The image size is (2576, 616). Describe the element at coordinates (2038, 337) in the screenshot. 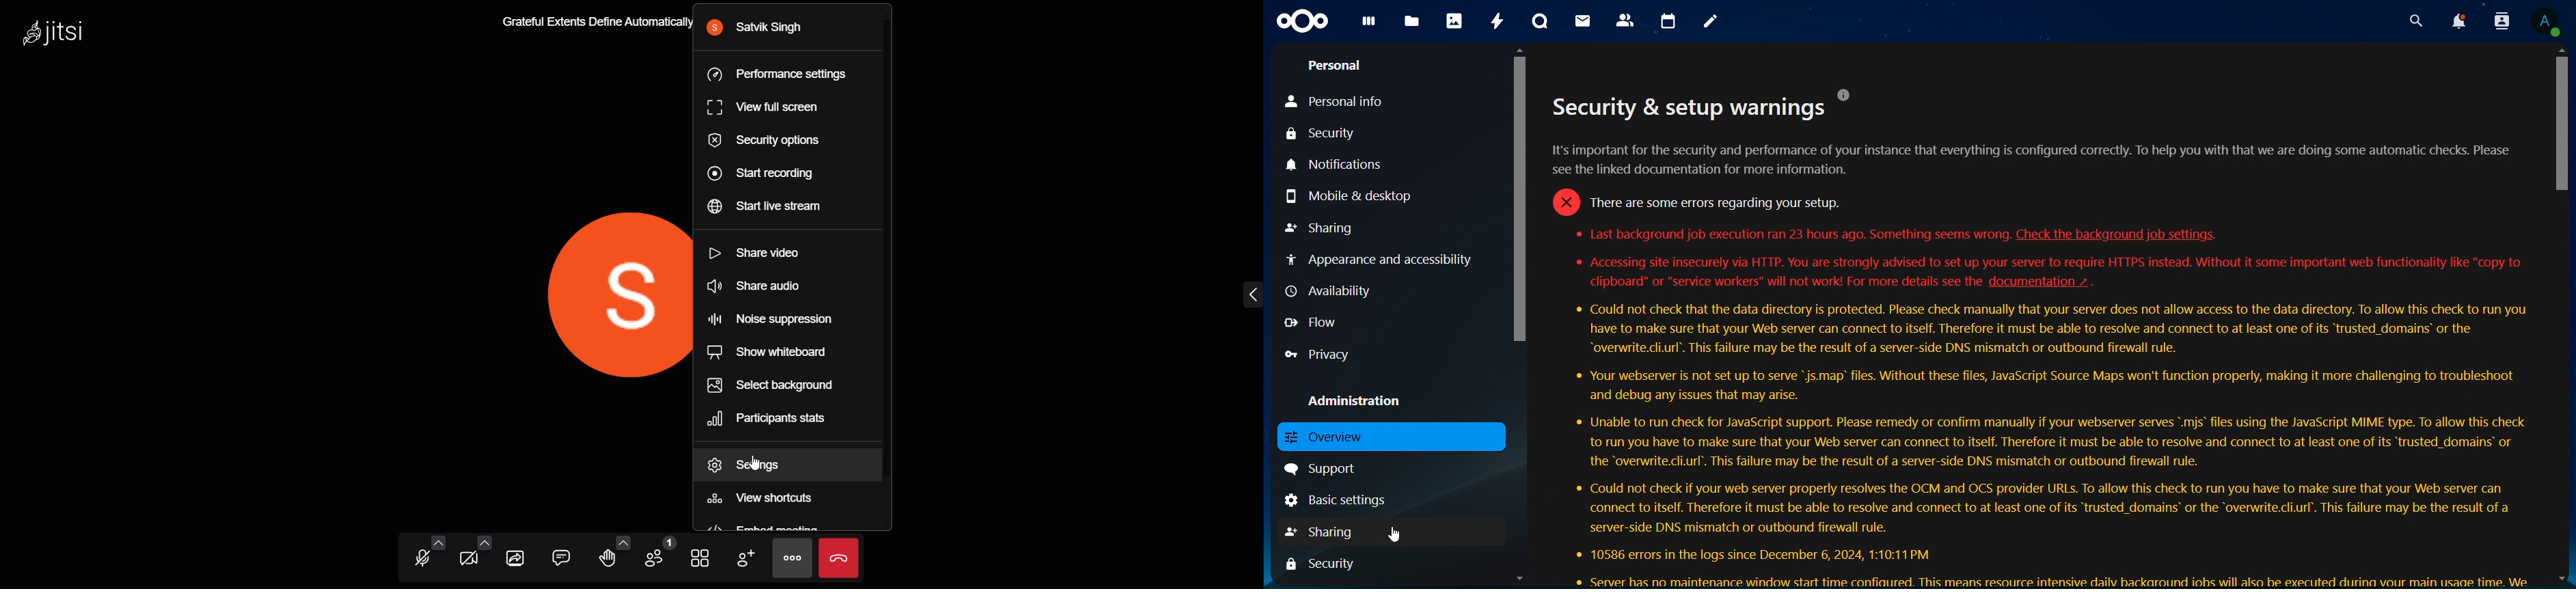

I see `text` at that location.